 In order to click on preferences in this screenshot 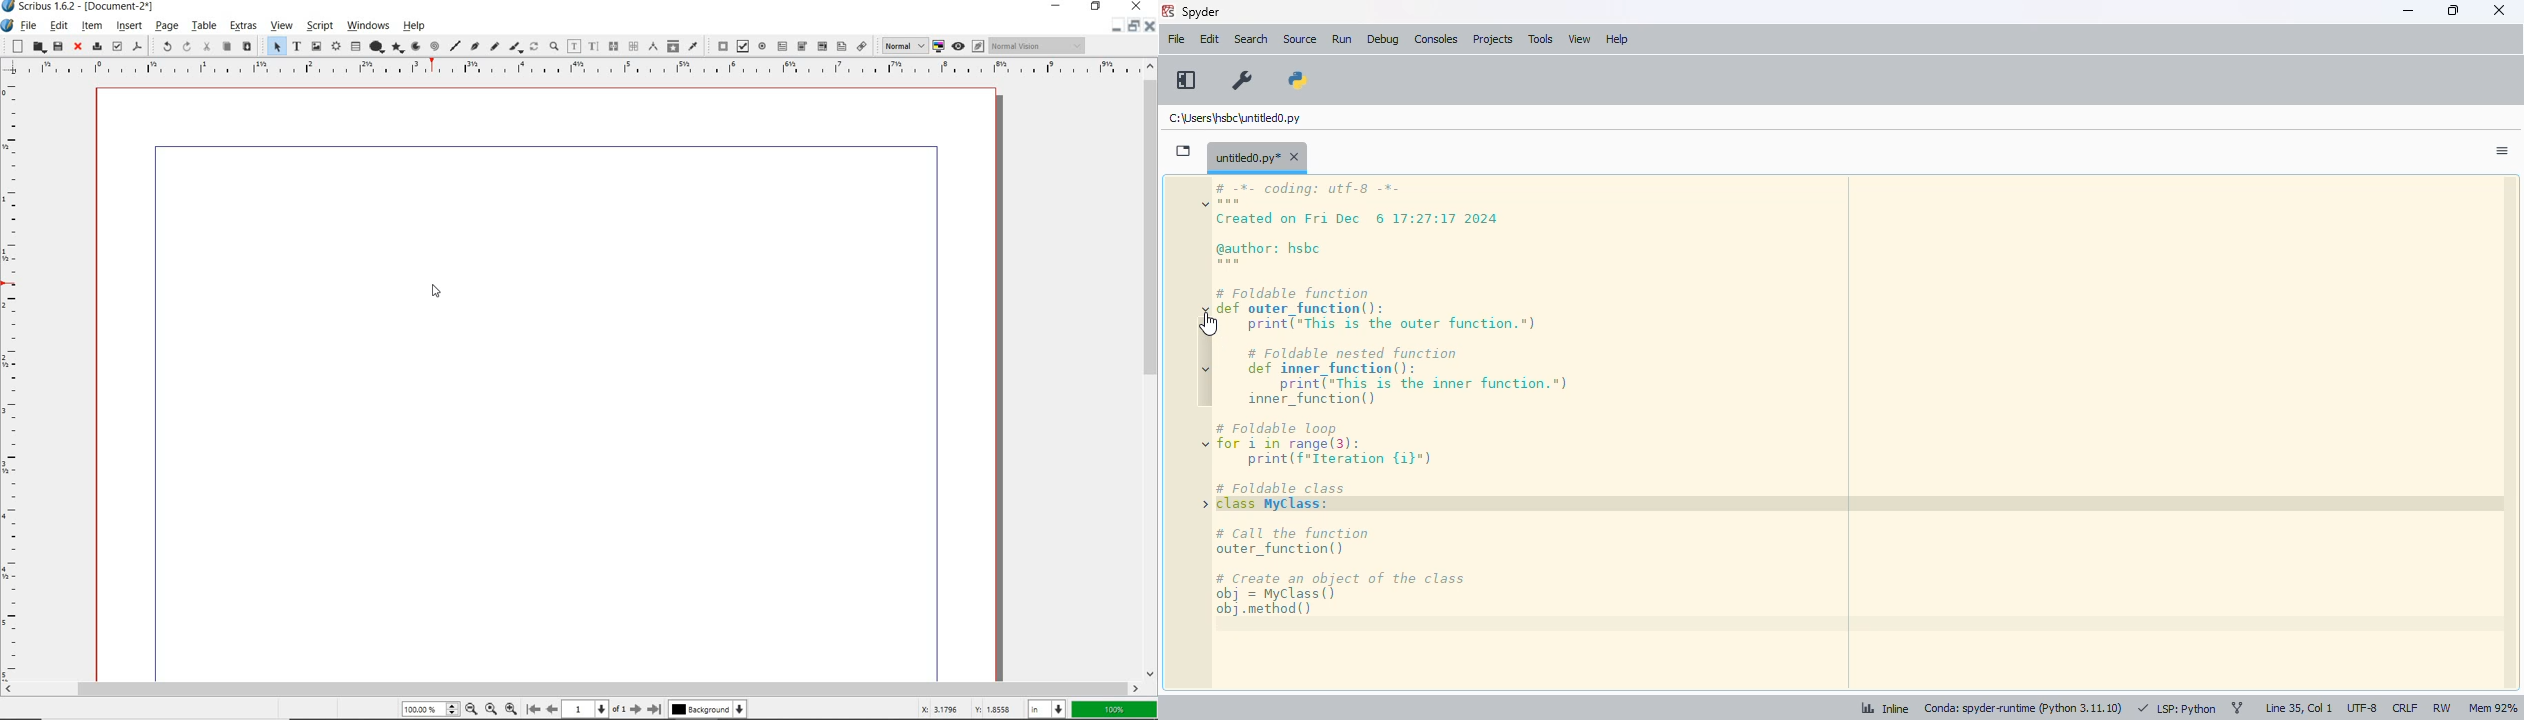, I will do `click(1243, 81)`.